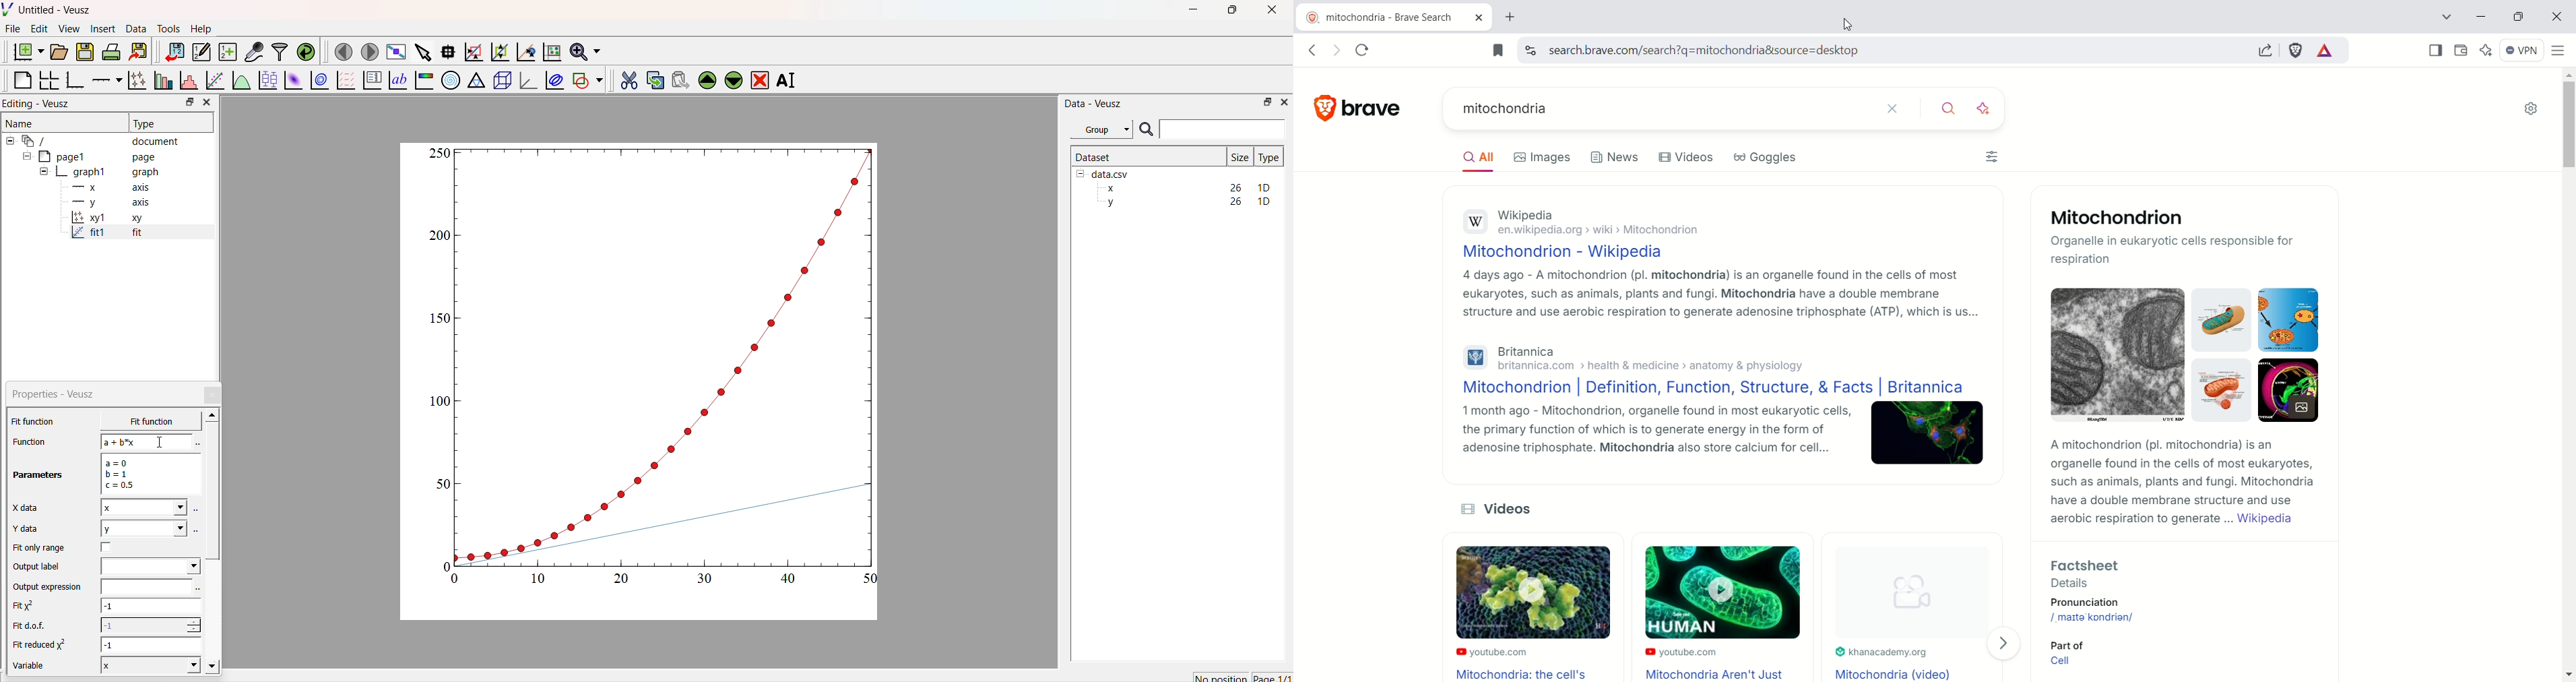 This screenshot has width=2576, height=700. What do you see at coordinates (206, 102) in the screenshot?
I see `Close` at bounding box center [206, 102].